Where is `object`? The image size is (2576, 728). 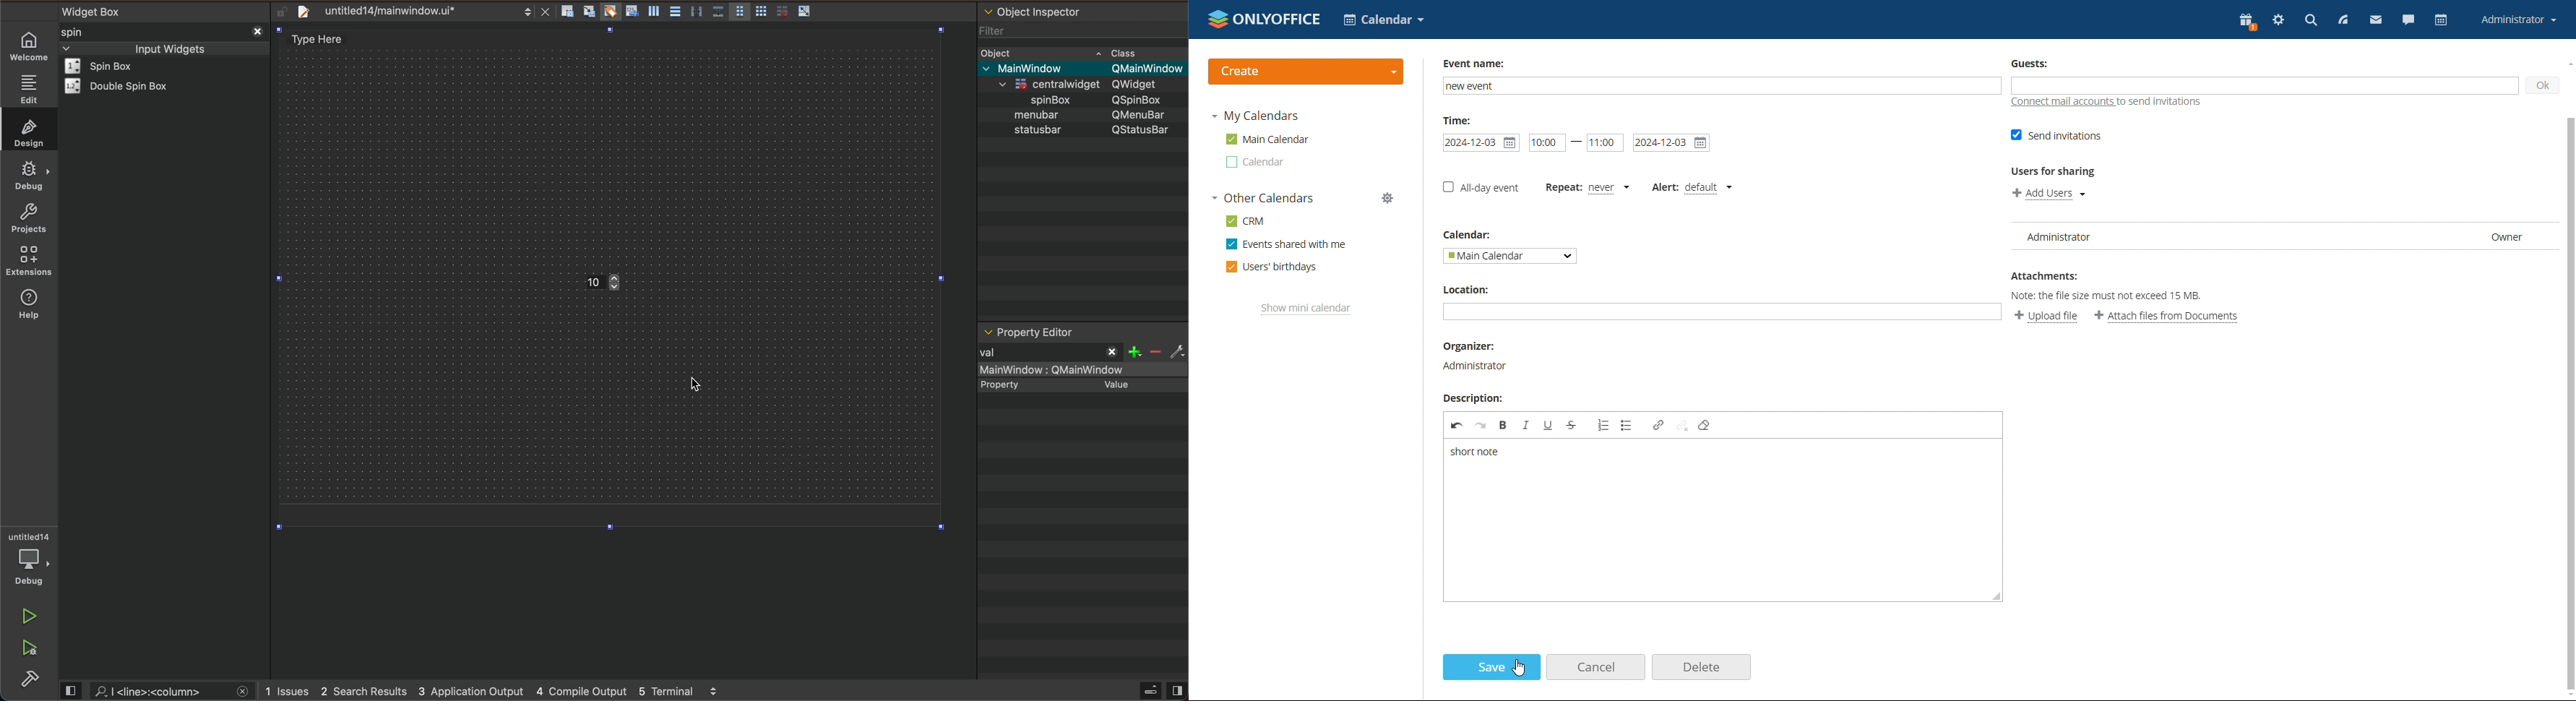 object is located at coordinates (1039, 114).